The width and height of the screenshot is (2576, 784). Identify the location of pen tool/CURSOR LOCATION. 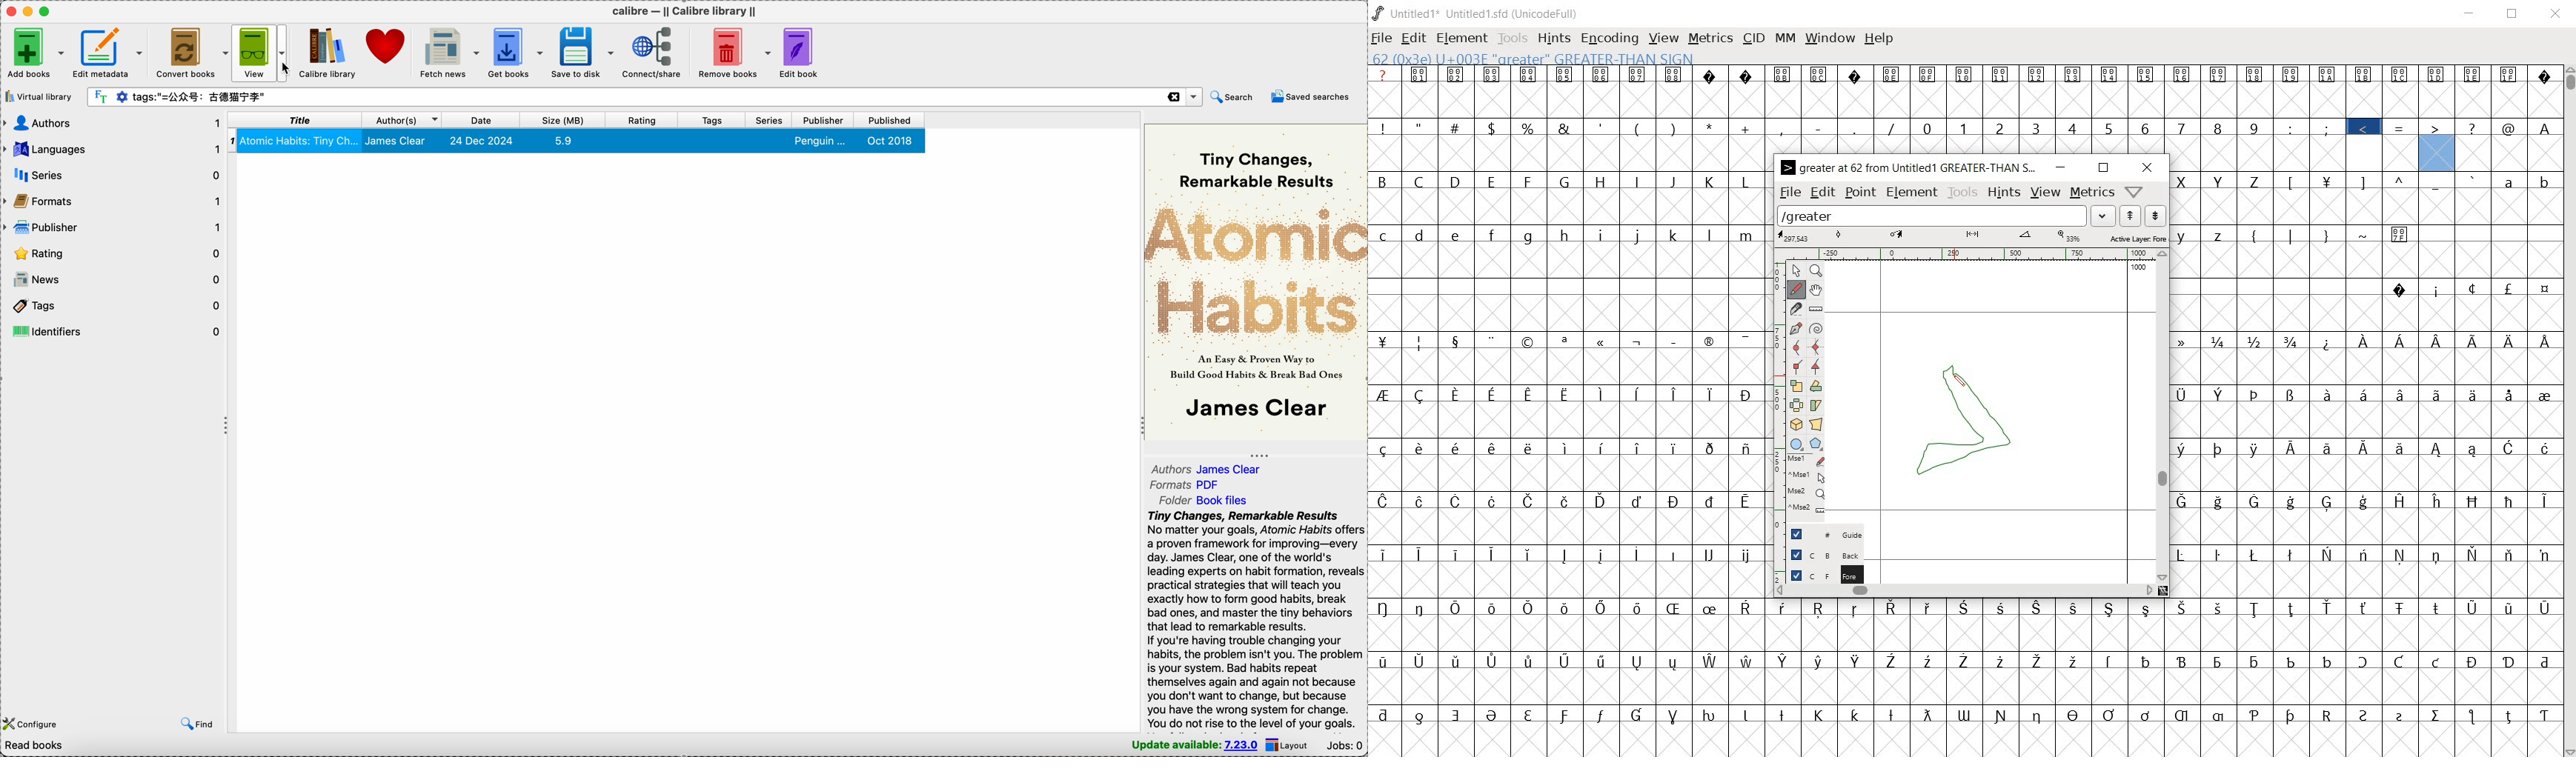
(1958, 380).